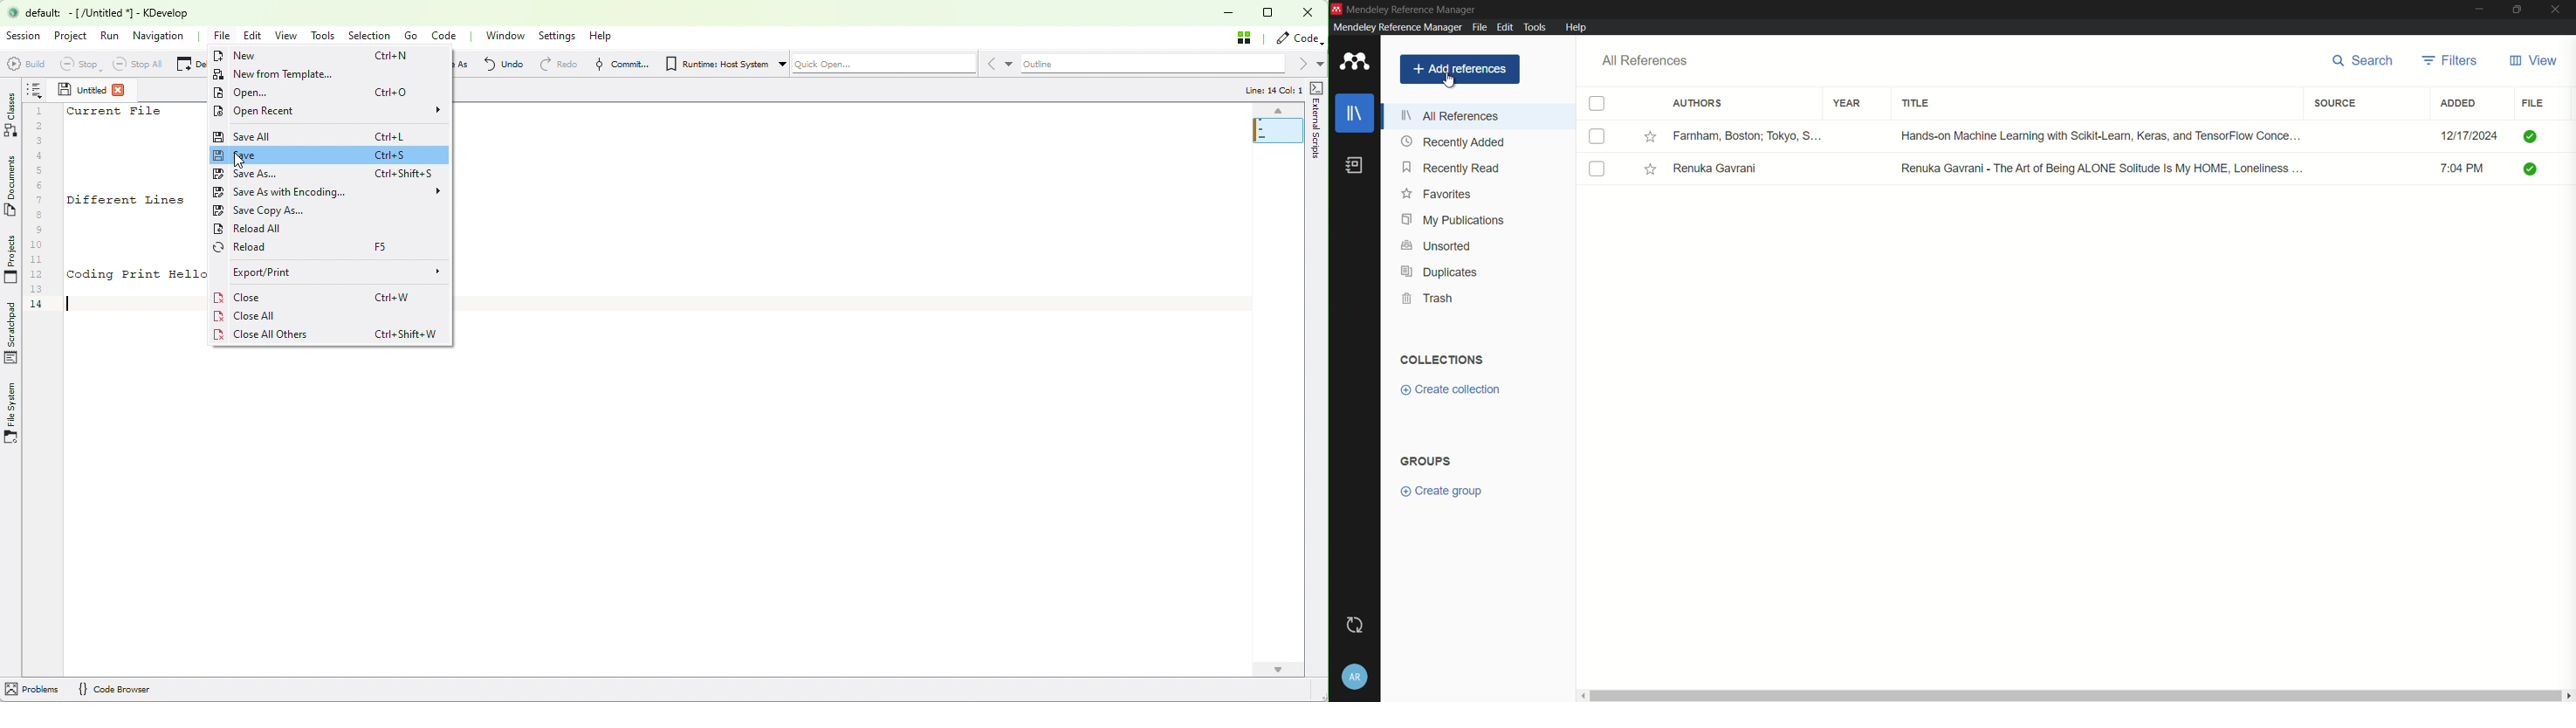 Image resolution: width=2576 pixels, height=728 pixels. I want to click on New From Template, so click(282, 73).